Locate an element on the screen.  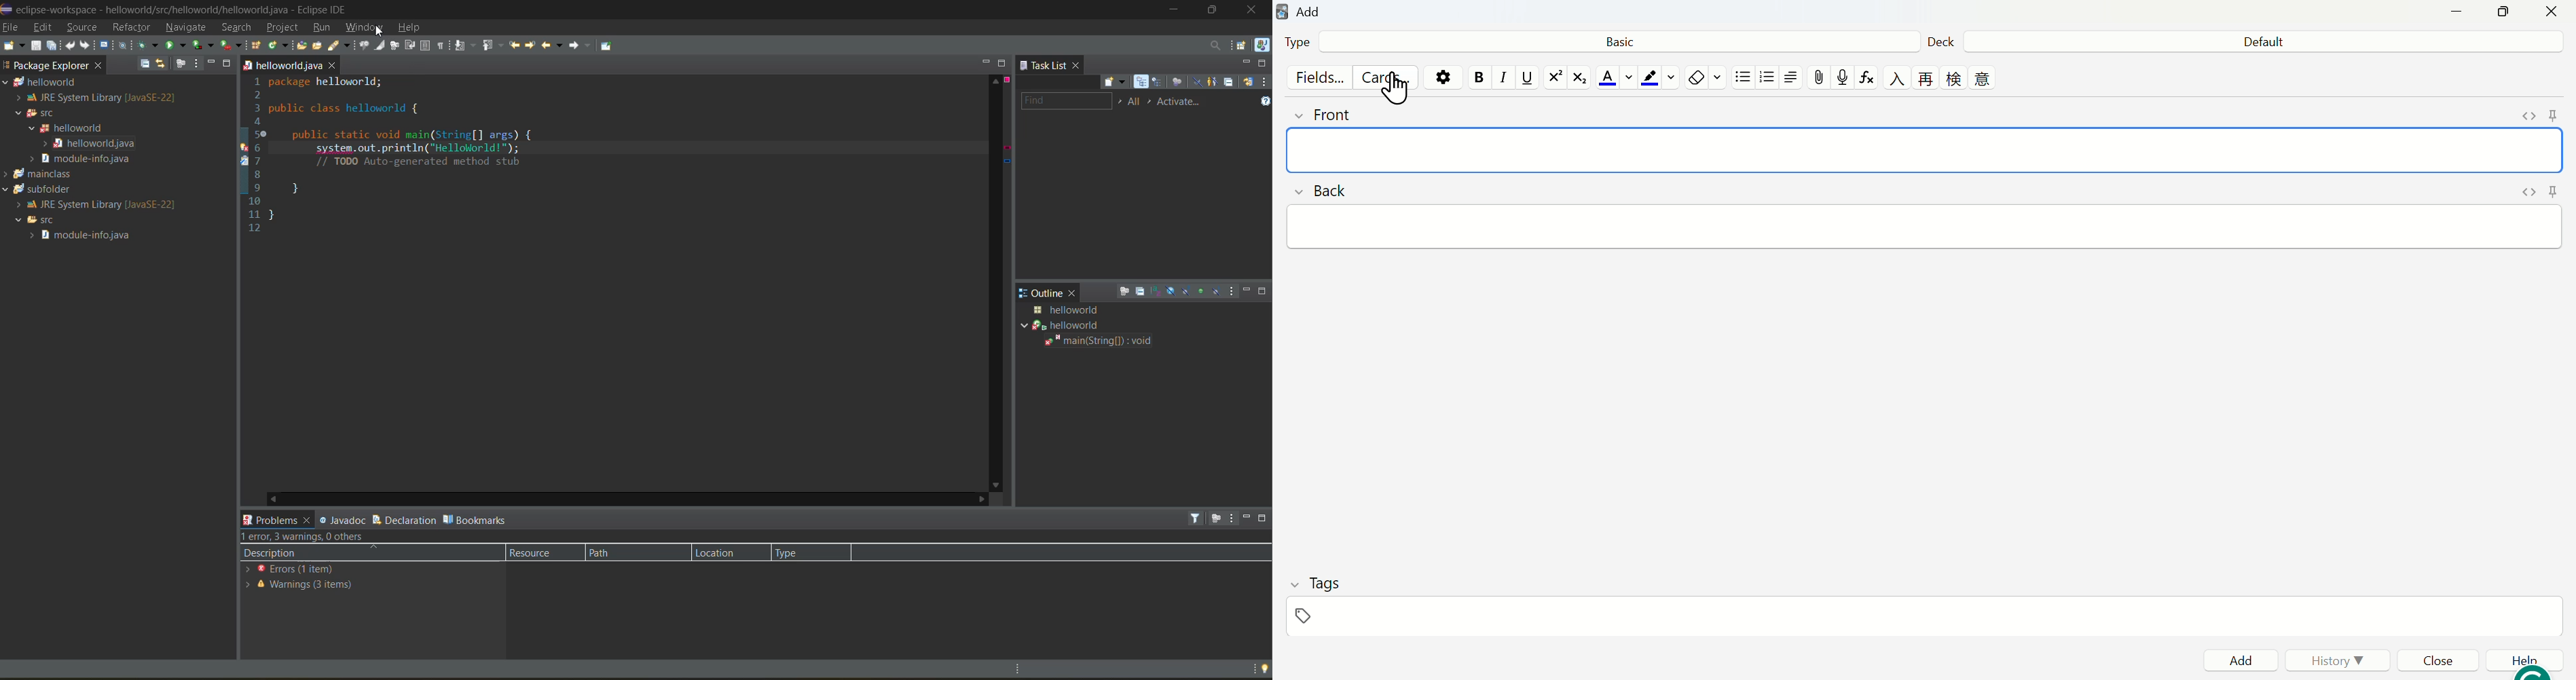
 is located at coordinates (1742, 78).